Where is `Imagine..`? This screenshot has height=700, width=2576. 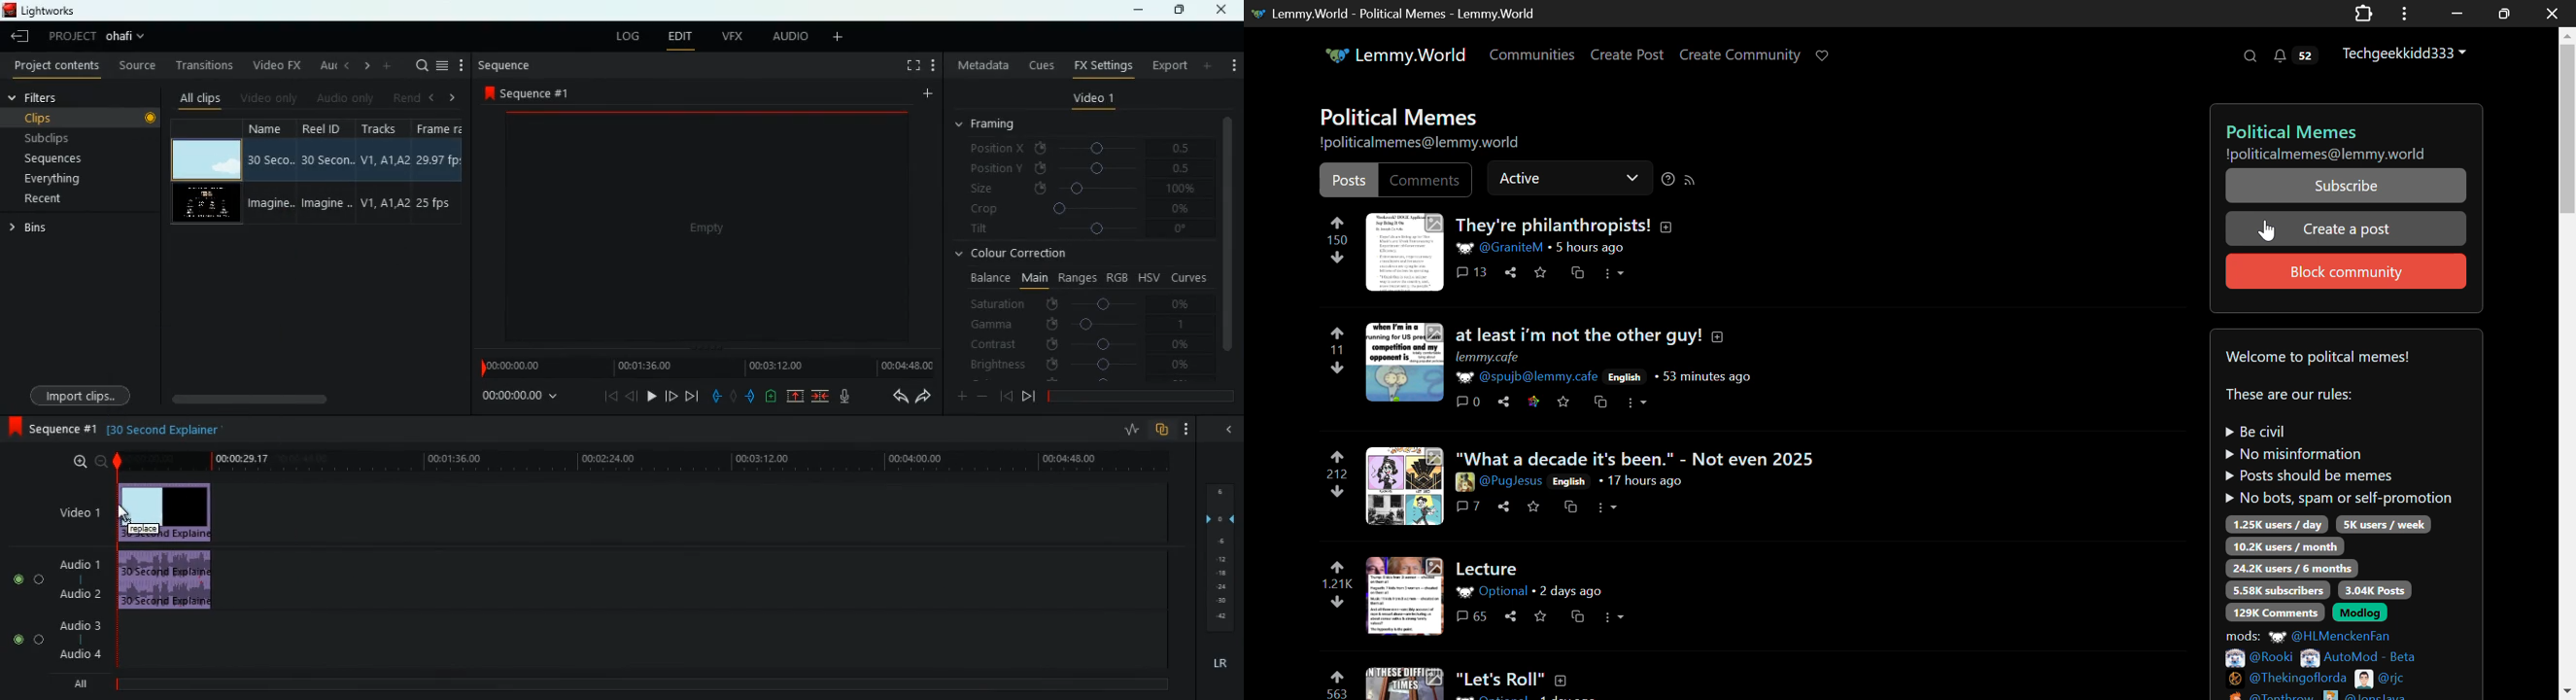 Imagine.. is located at coordinates (330, 206).